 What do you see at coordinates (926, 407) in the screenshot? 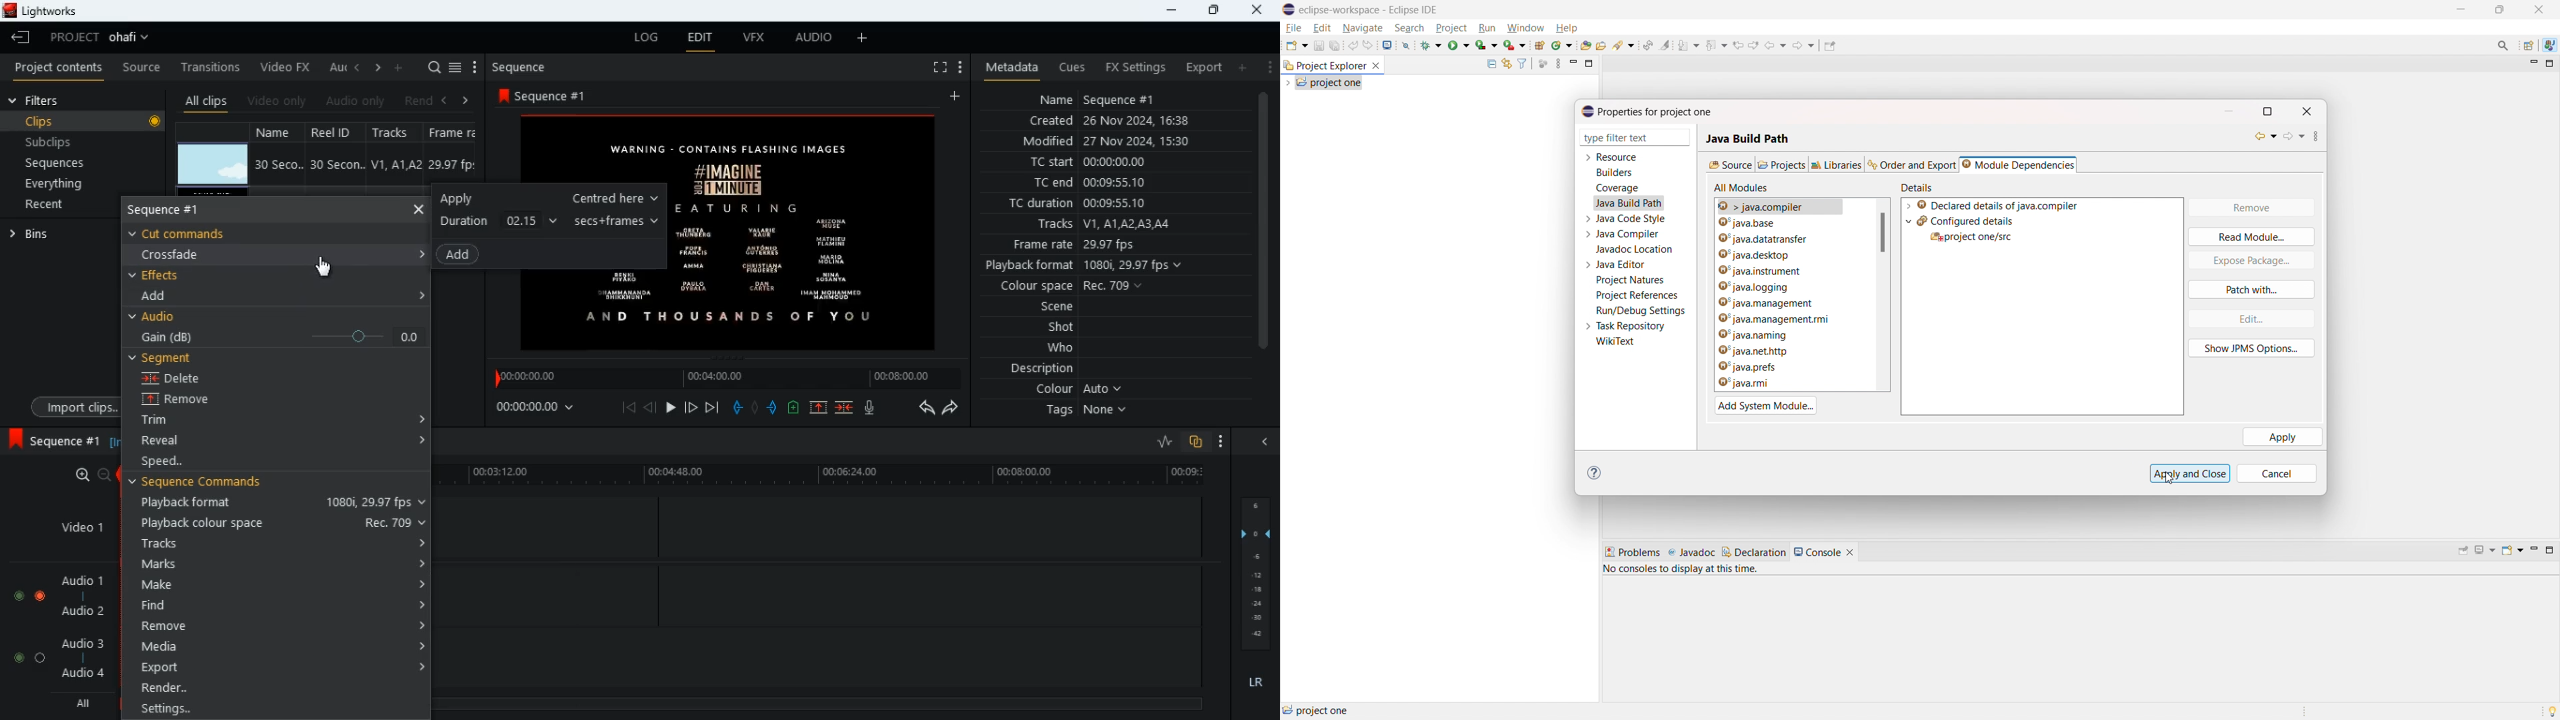
I see `backward` at bounding box center [926, 407].